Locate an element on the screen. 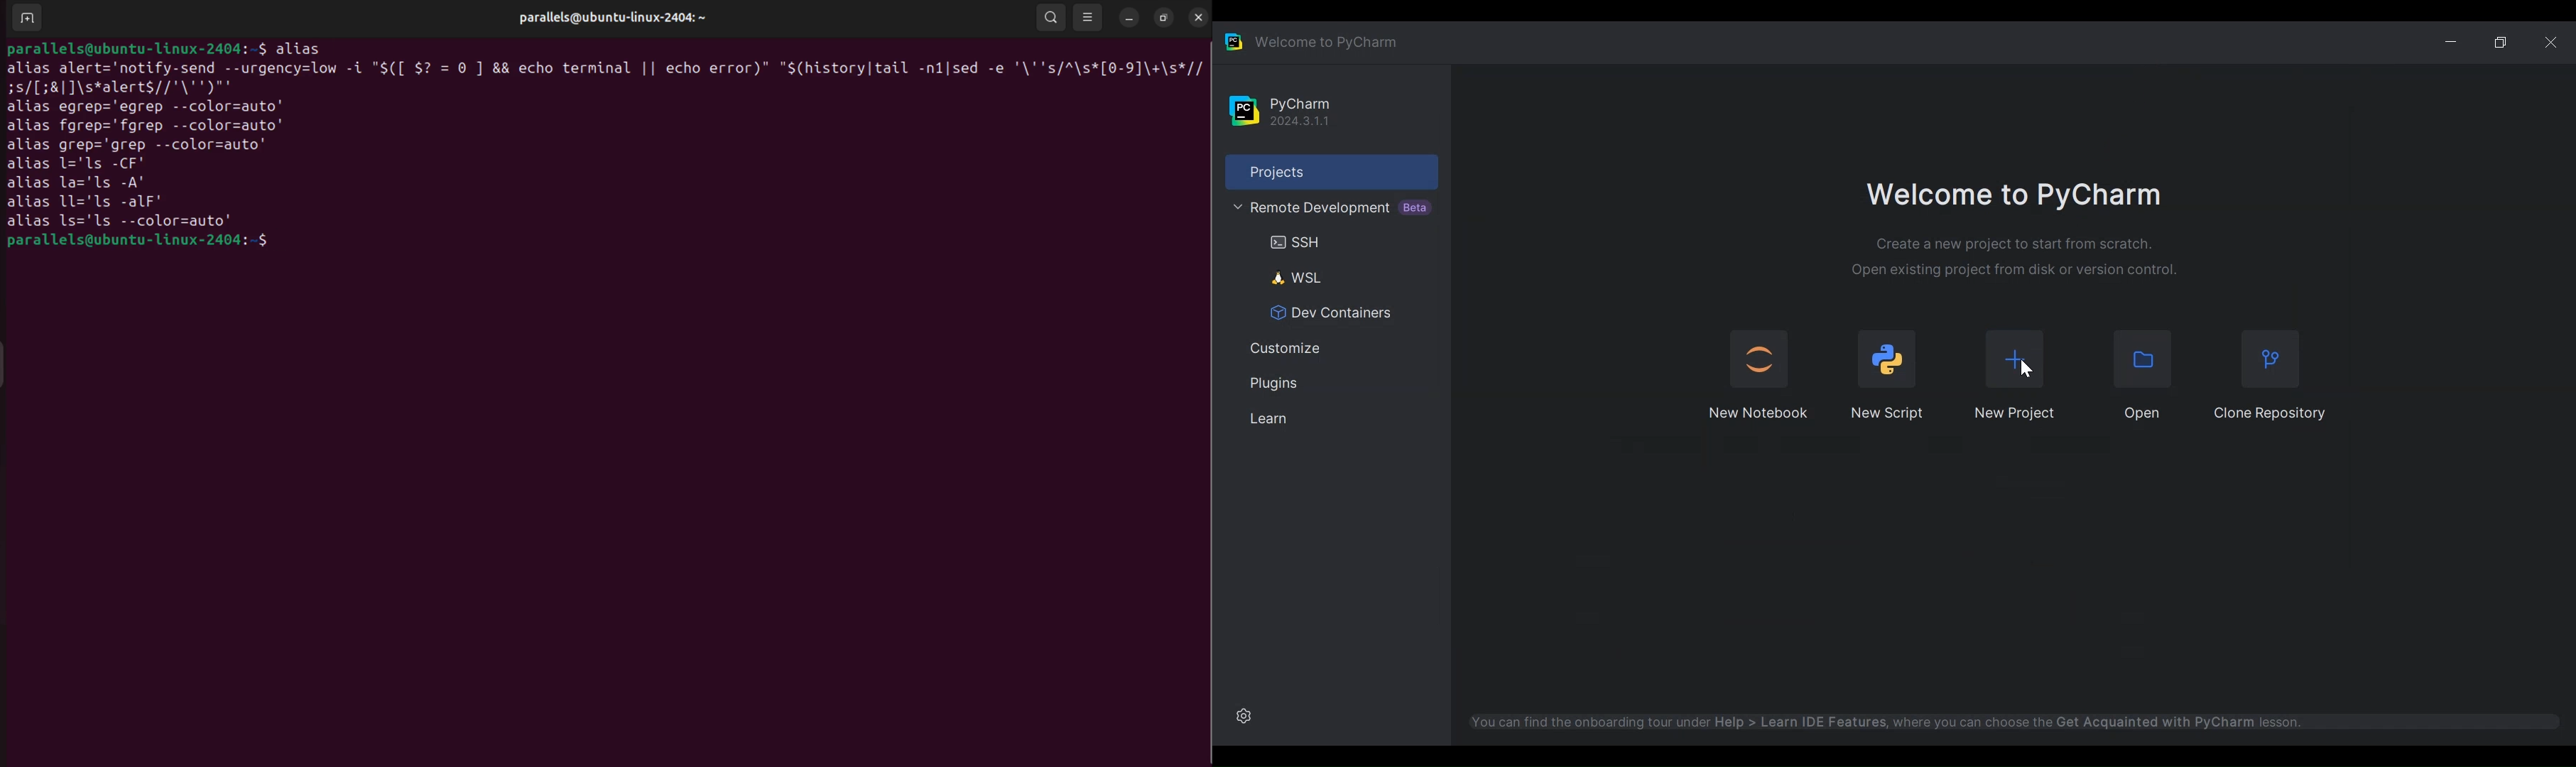  resize is located at coordinates (1164, 17).